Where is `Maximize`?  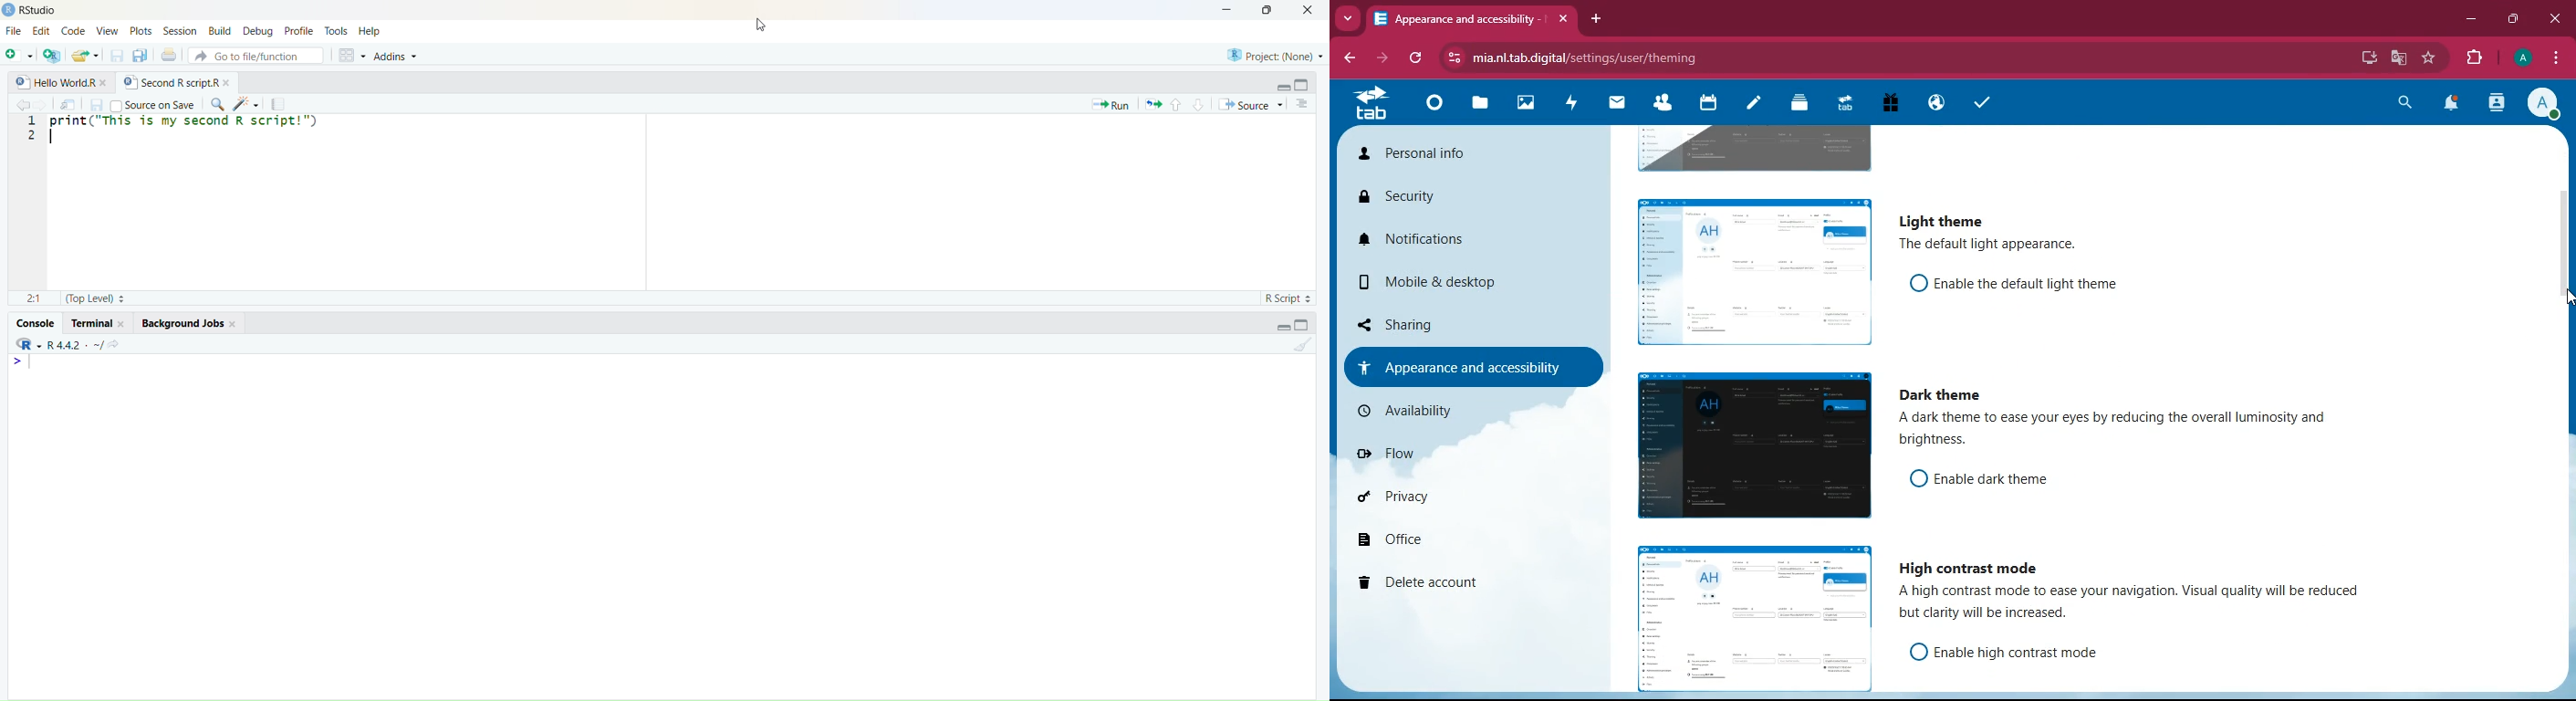 Maximize is located at coordinates (1305, 85).